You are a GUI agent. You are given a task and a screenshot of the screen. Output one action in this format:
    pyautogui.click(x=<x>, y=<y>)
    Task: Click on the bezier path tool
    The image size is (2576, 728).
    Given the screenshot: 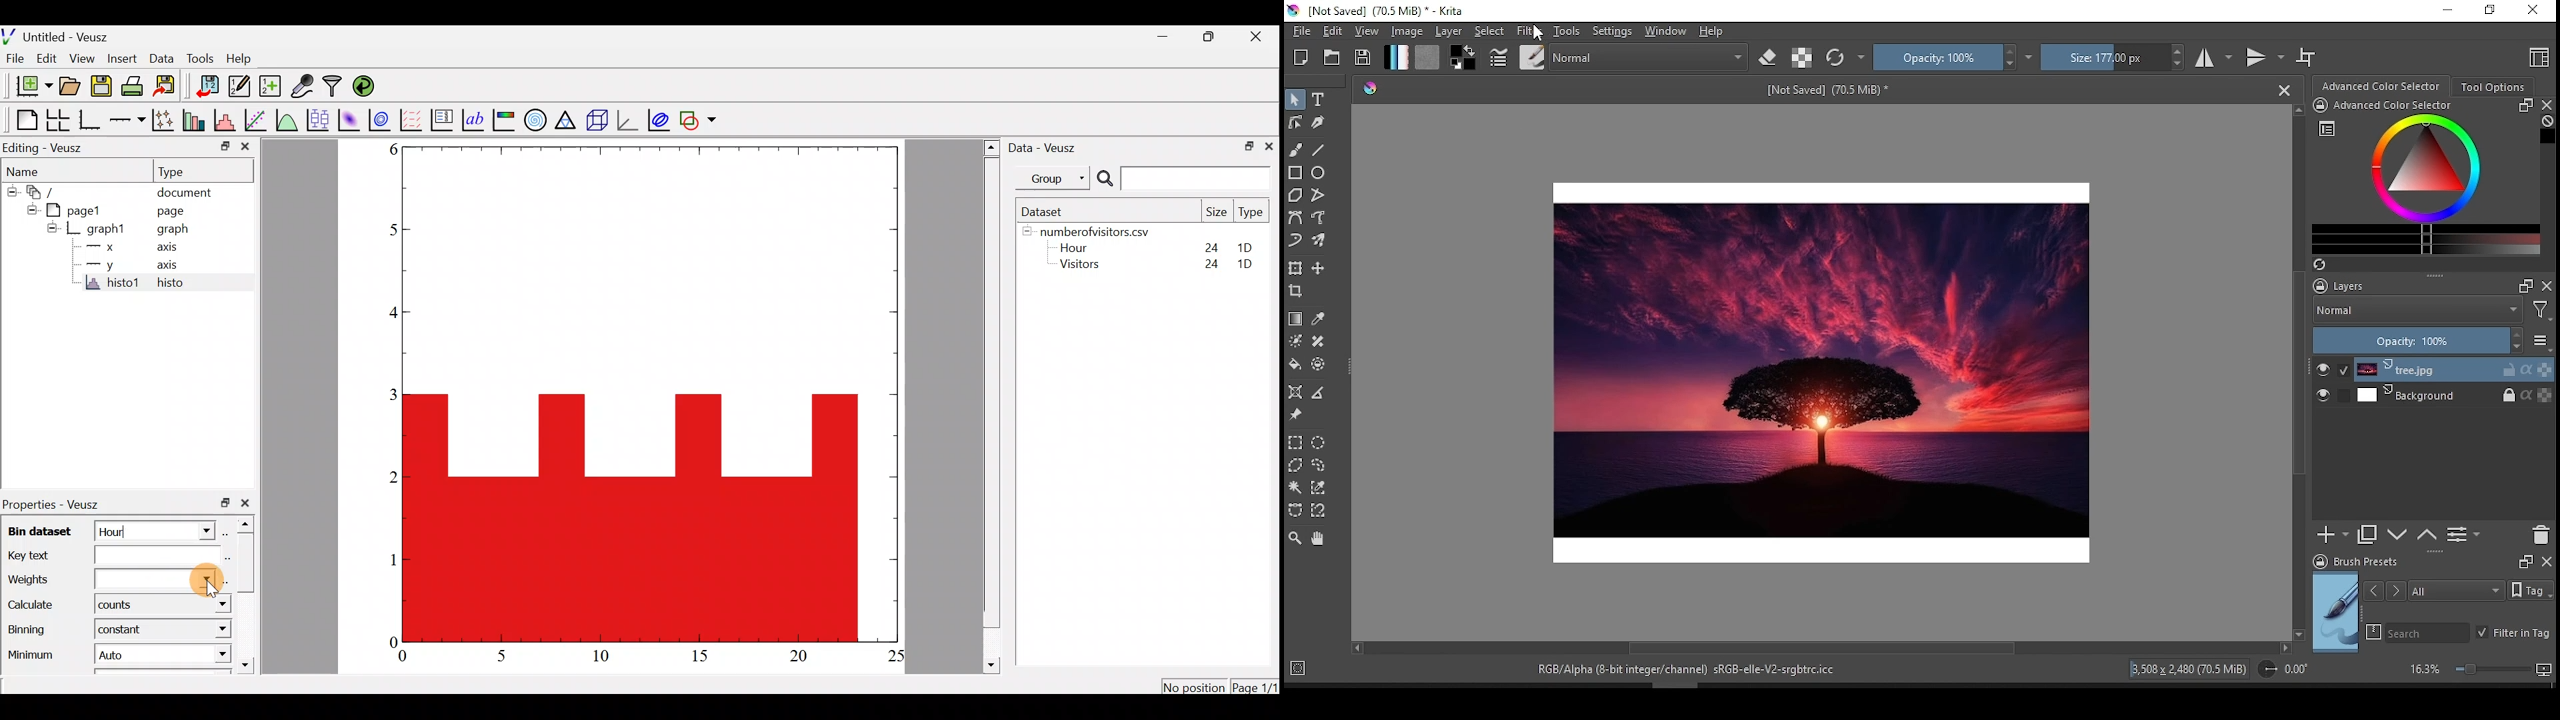 What is the action you would take?
    pyautogui.click(x=1296, y=218)
    